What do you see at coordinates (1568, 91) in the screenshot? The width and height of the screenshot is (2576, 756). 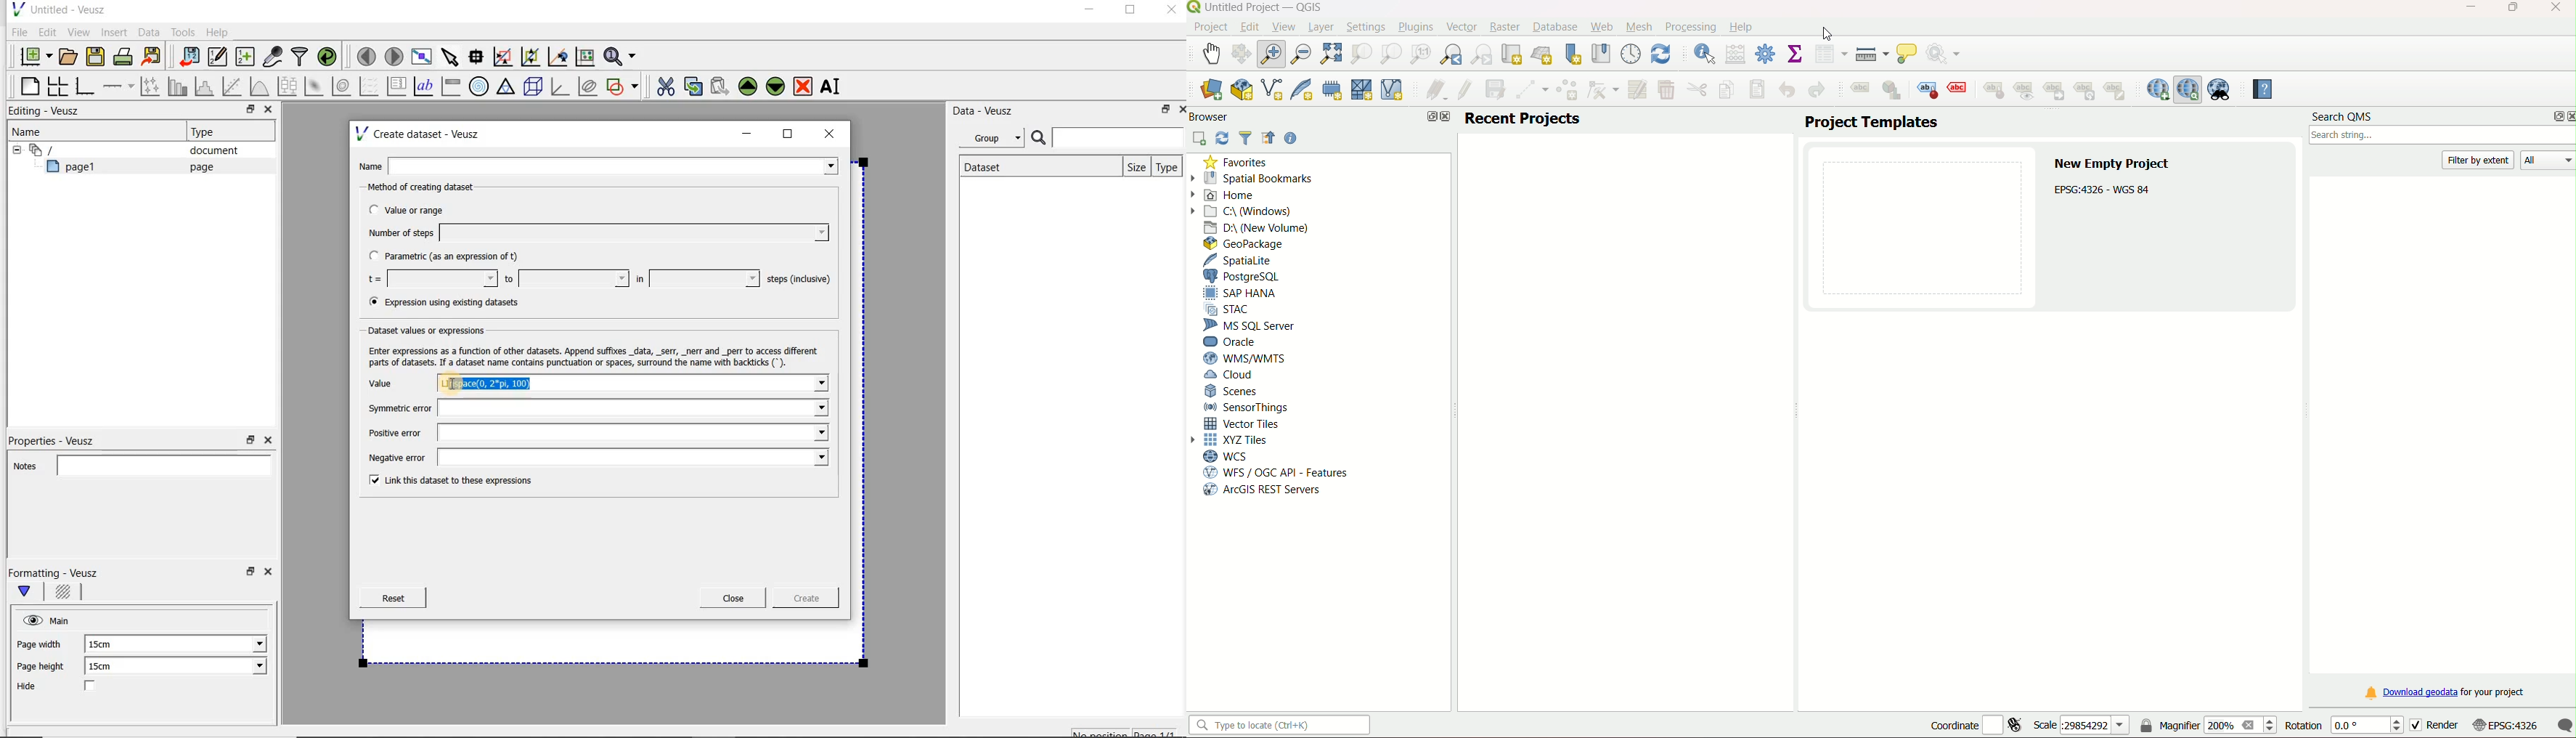 I see `add feature` at bounding box center [1568, 91].